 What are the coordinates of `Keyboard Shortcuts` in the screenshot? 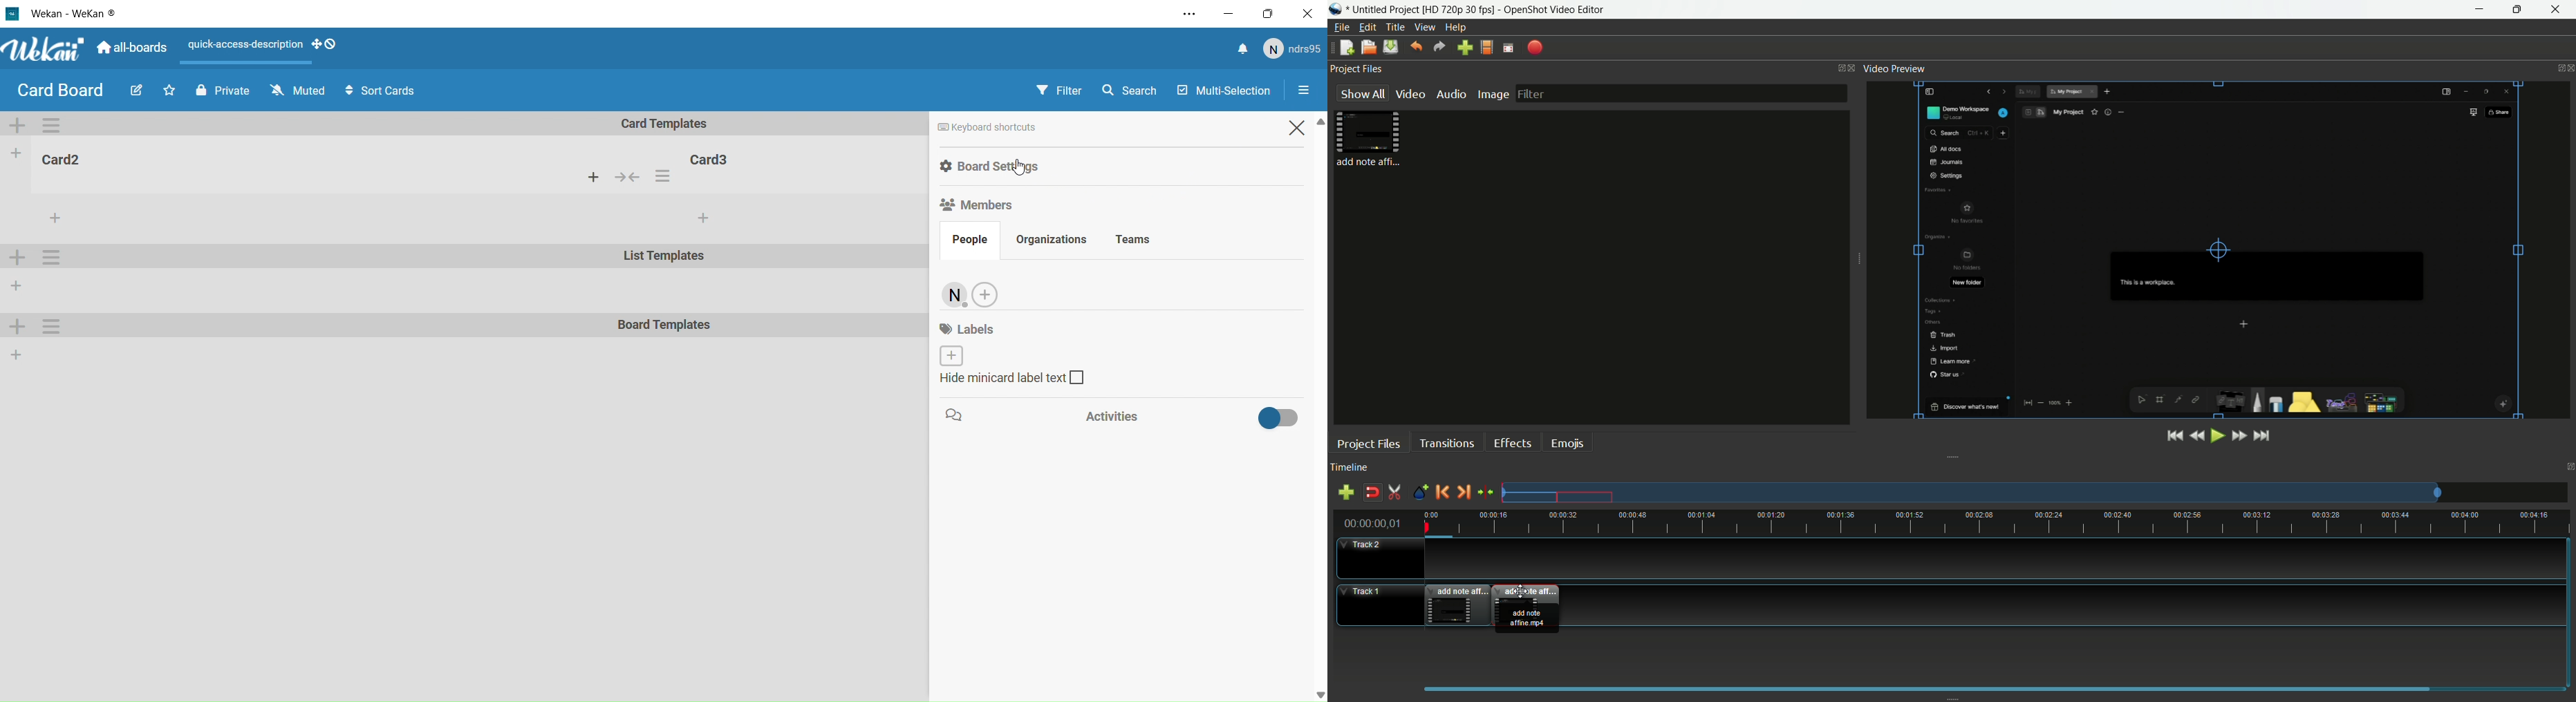 It's located at (1027, 127).